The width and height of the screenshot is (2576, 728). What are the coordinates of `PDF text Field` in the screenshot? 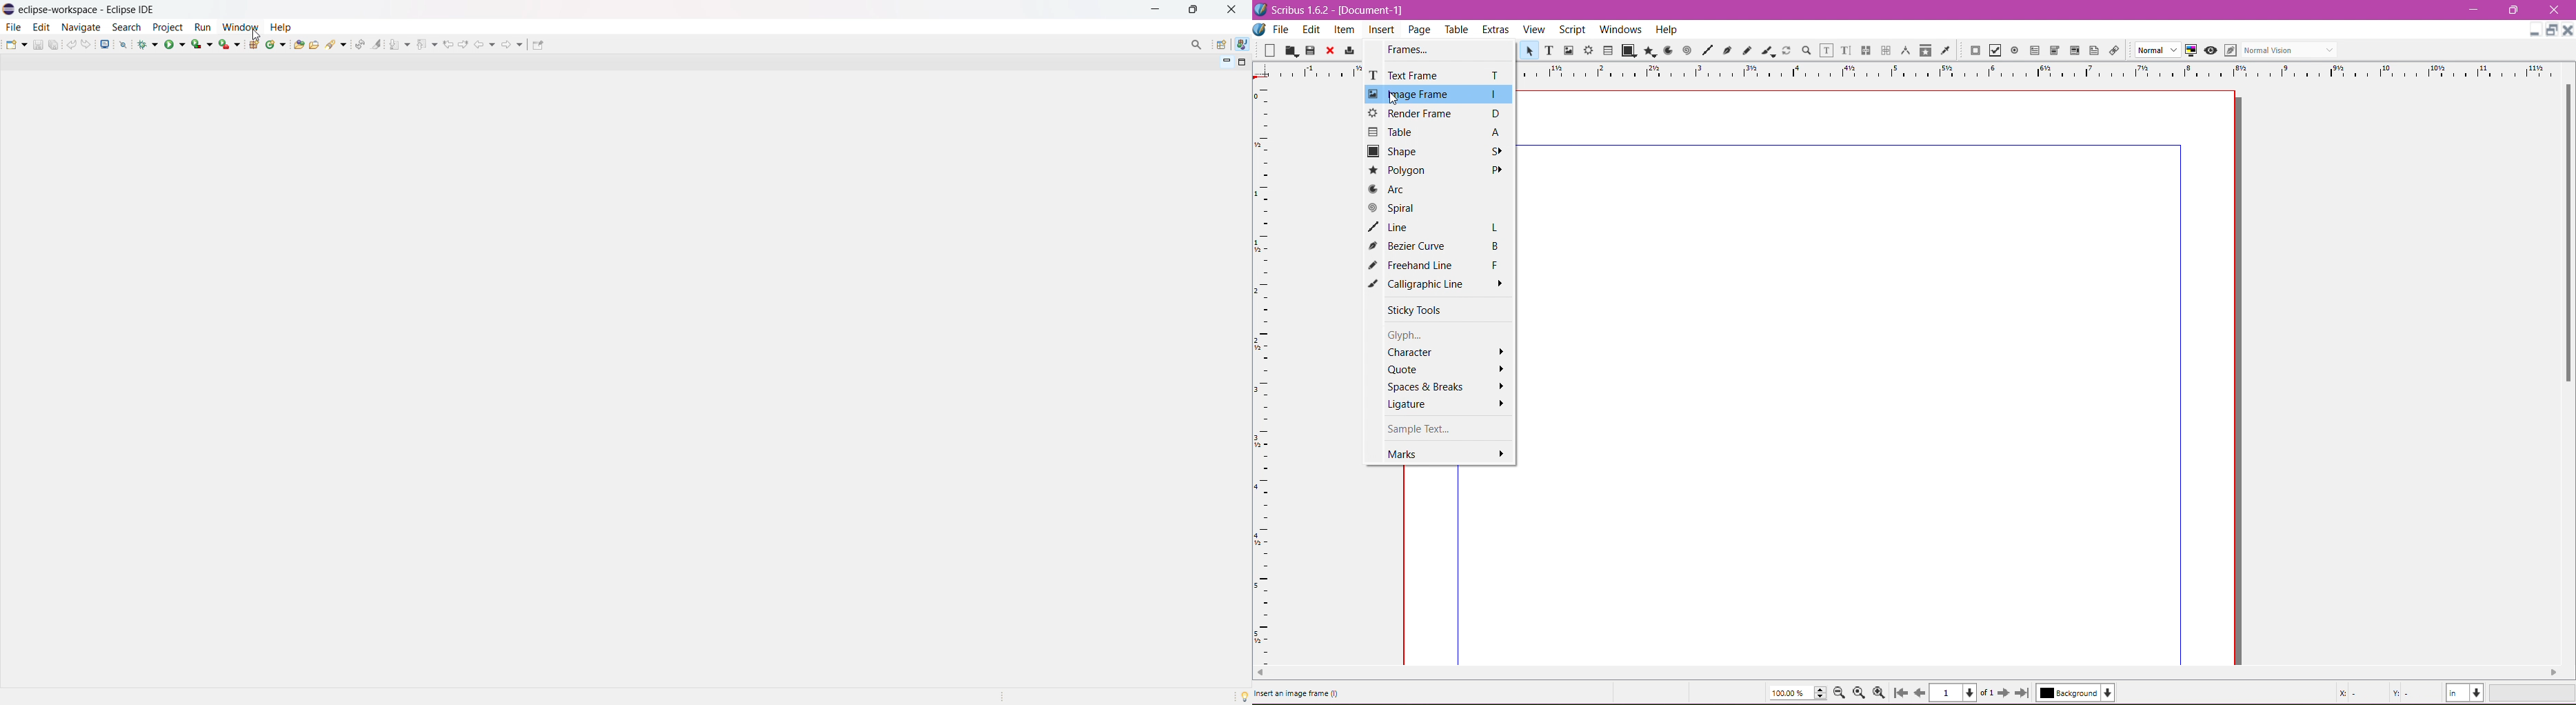 It's located at (2035, 50).